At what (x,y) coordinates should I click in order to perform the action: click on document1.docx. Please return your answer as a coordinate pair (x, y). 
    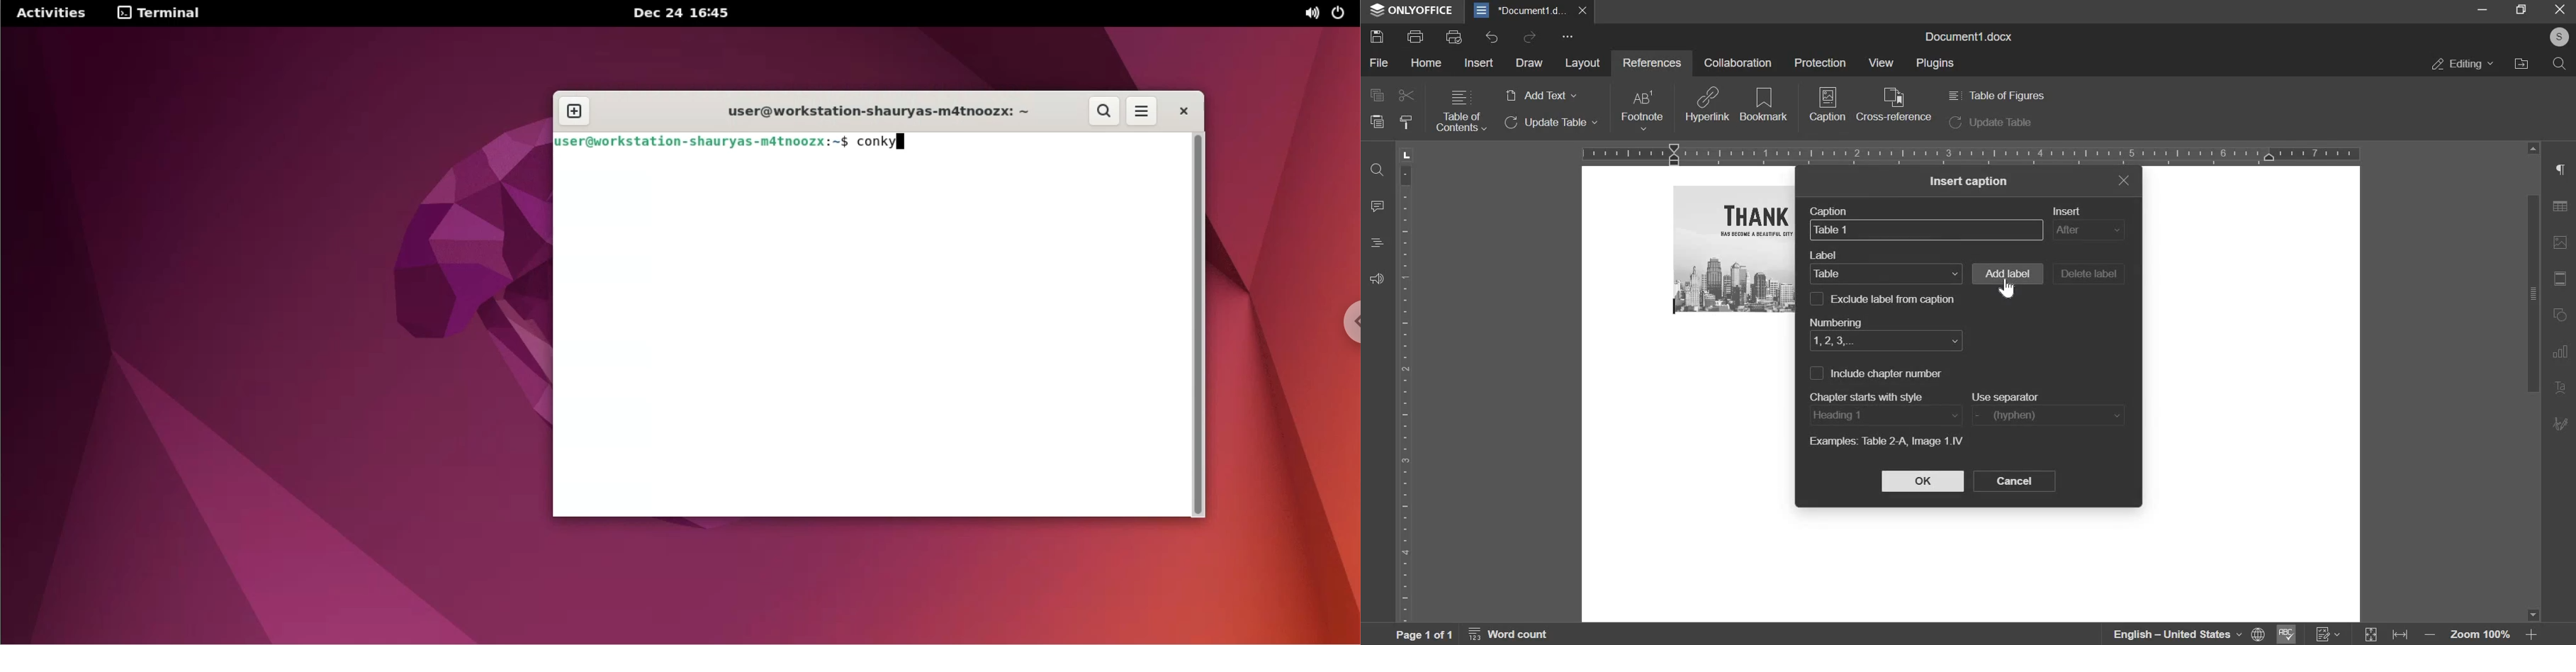
    Looking at the image, I should click on (1972, 35).